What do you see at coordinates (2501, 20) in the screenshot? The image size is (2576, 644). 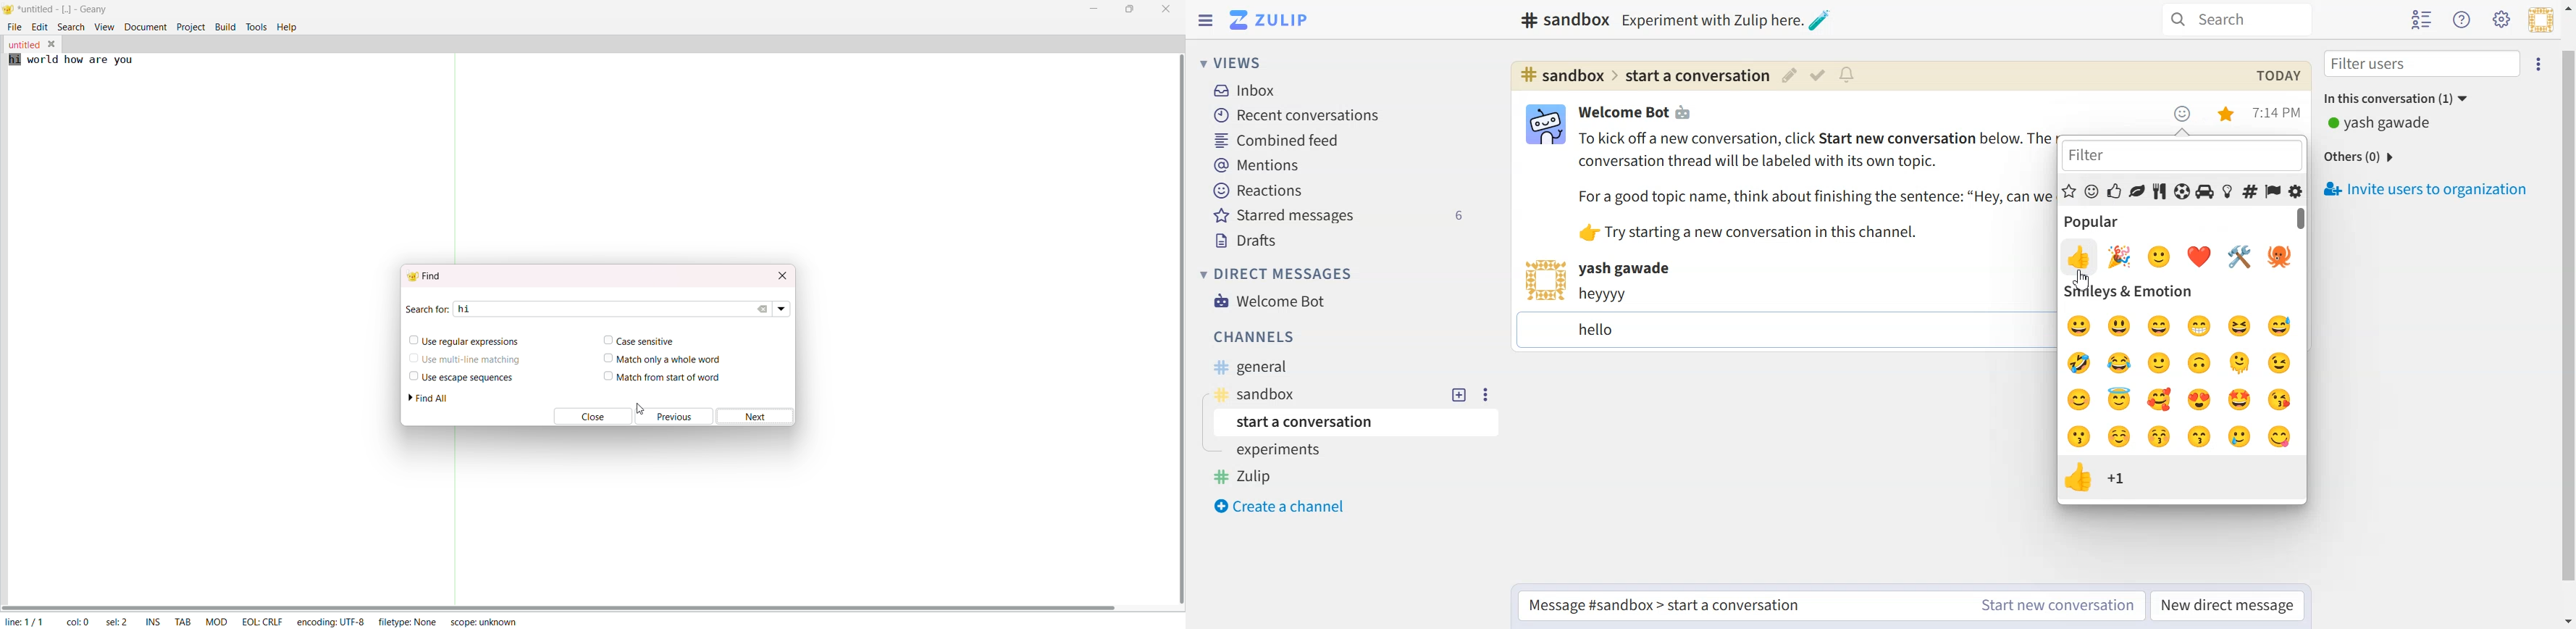 I see `Main menu` at bounding box center [2501, 20].